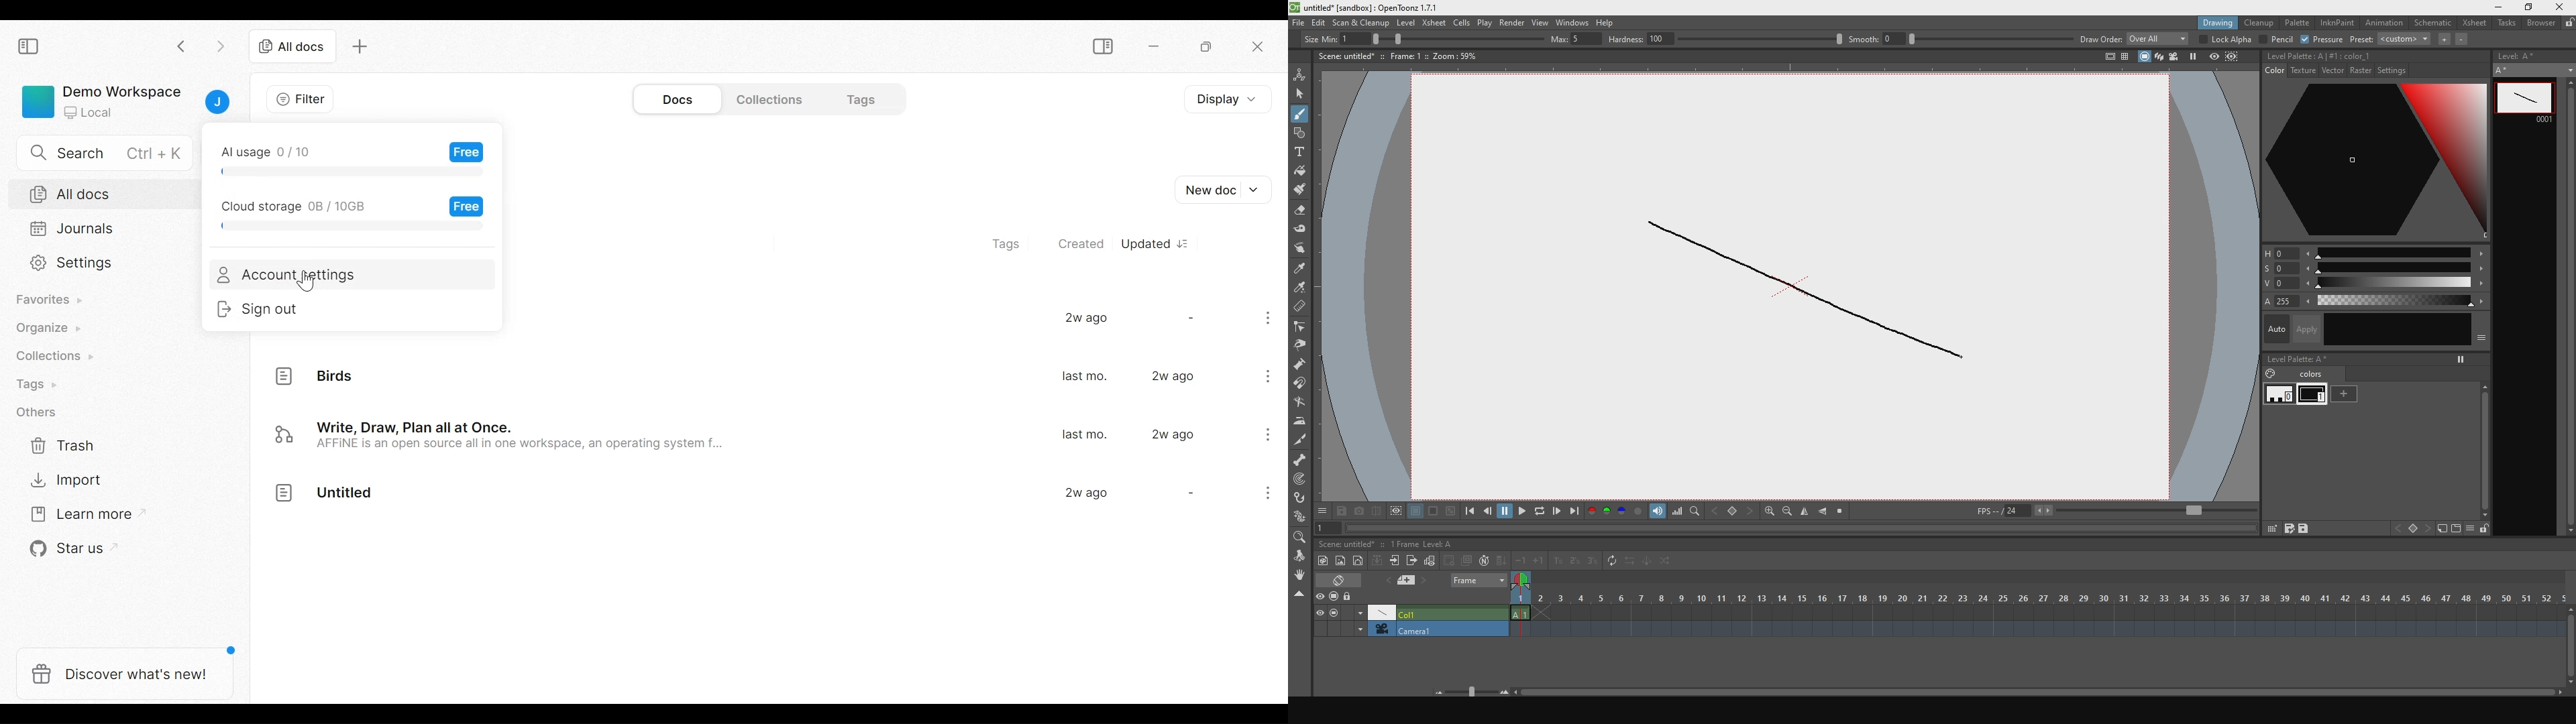 The height and width of the screenshot is (728, 2576). What do you see at coordinates (2377, 302) in the screenshot?
I see `color ` at bounding box center [2377, 302].